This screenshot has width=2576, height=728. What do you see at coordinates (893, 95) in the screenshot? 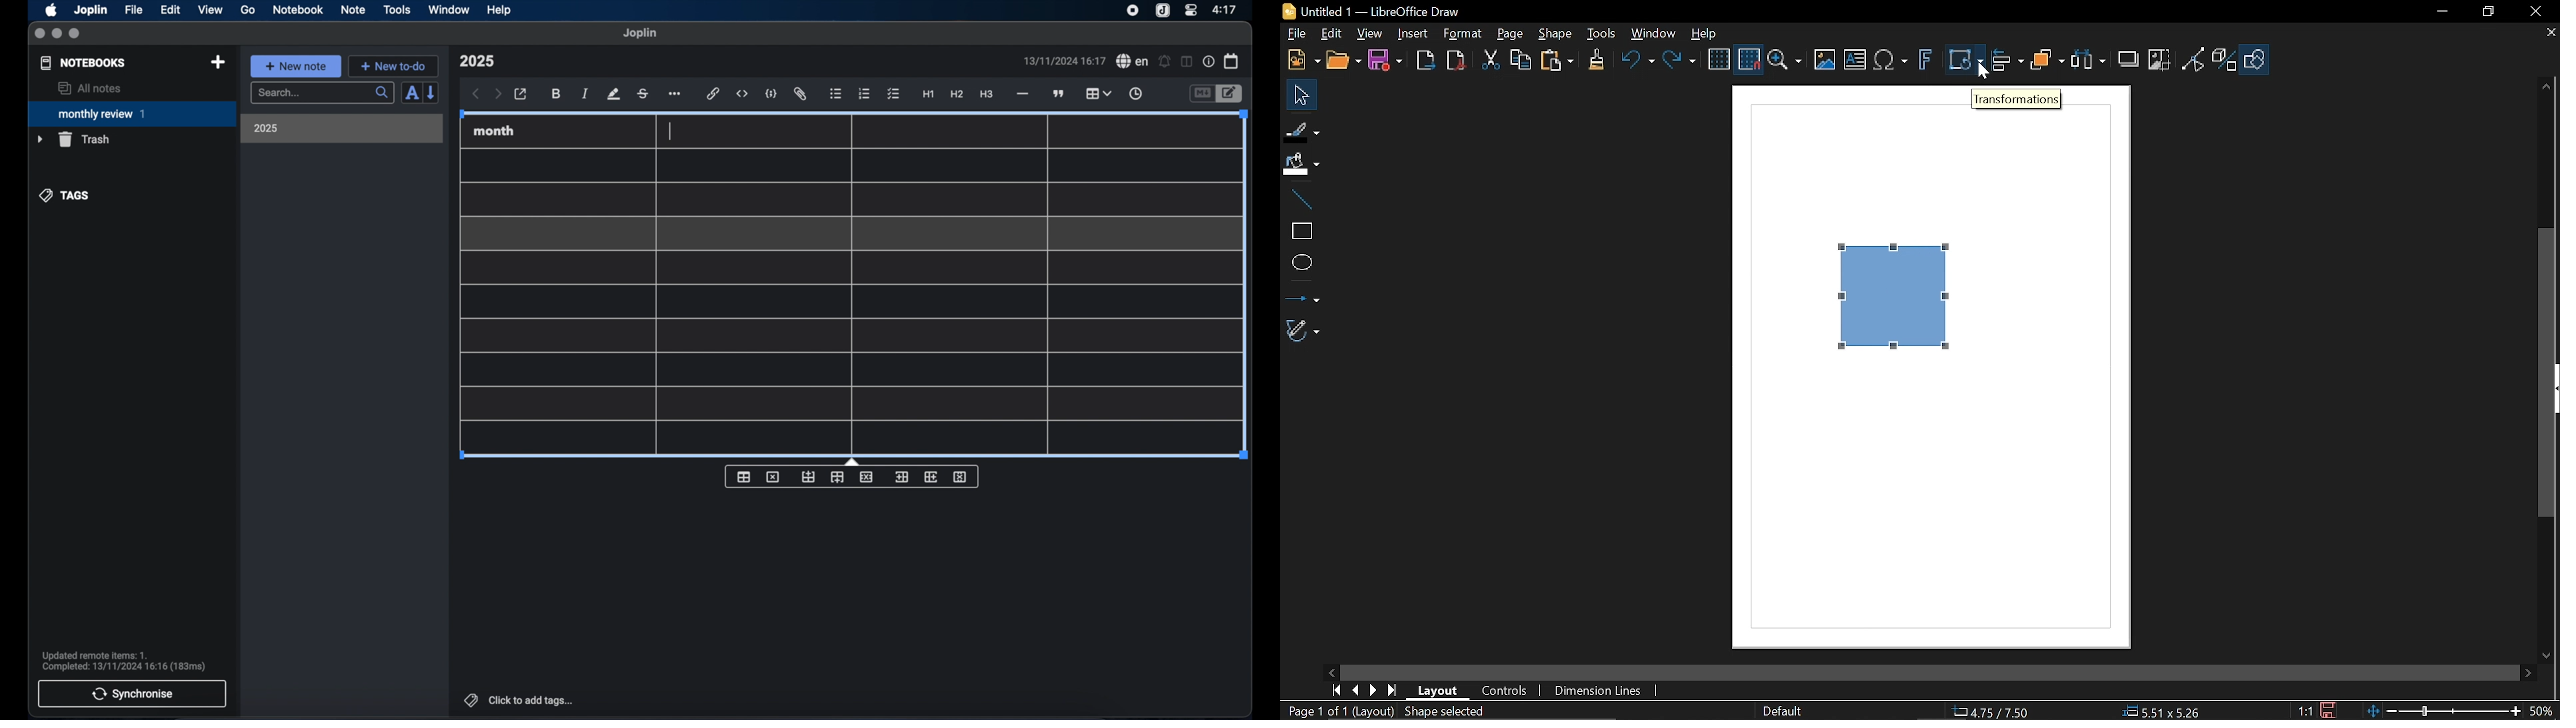
I see `check  list` at bounding box center [893, 95].